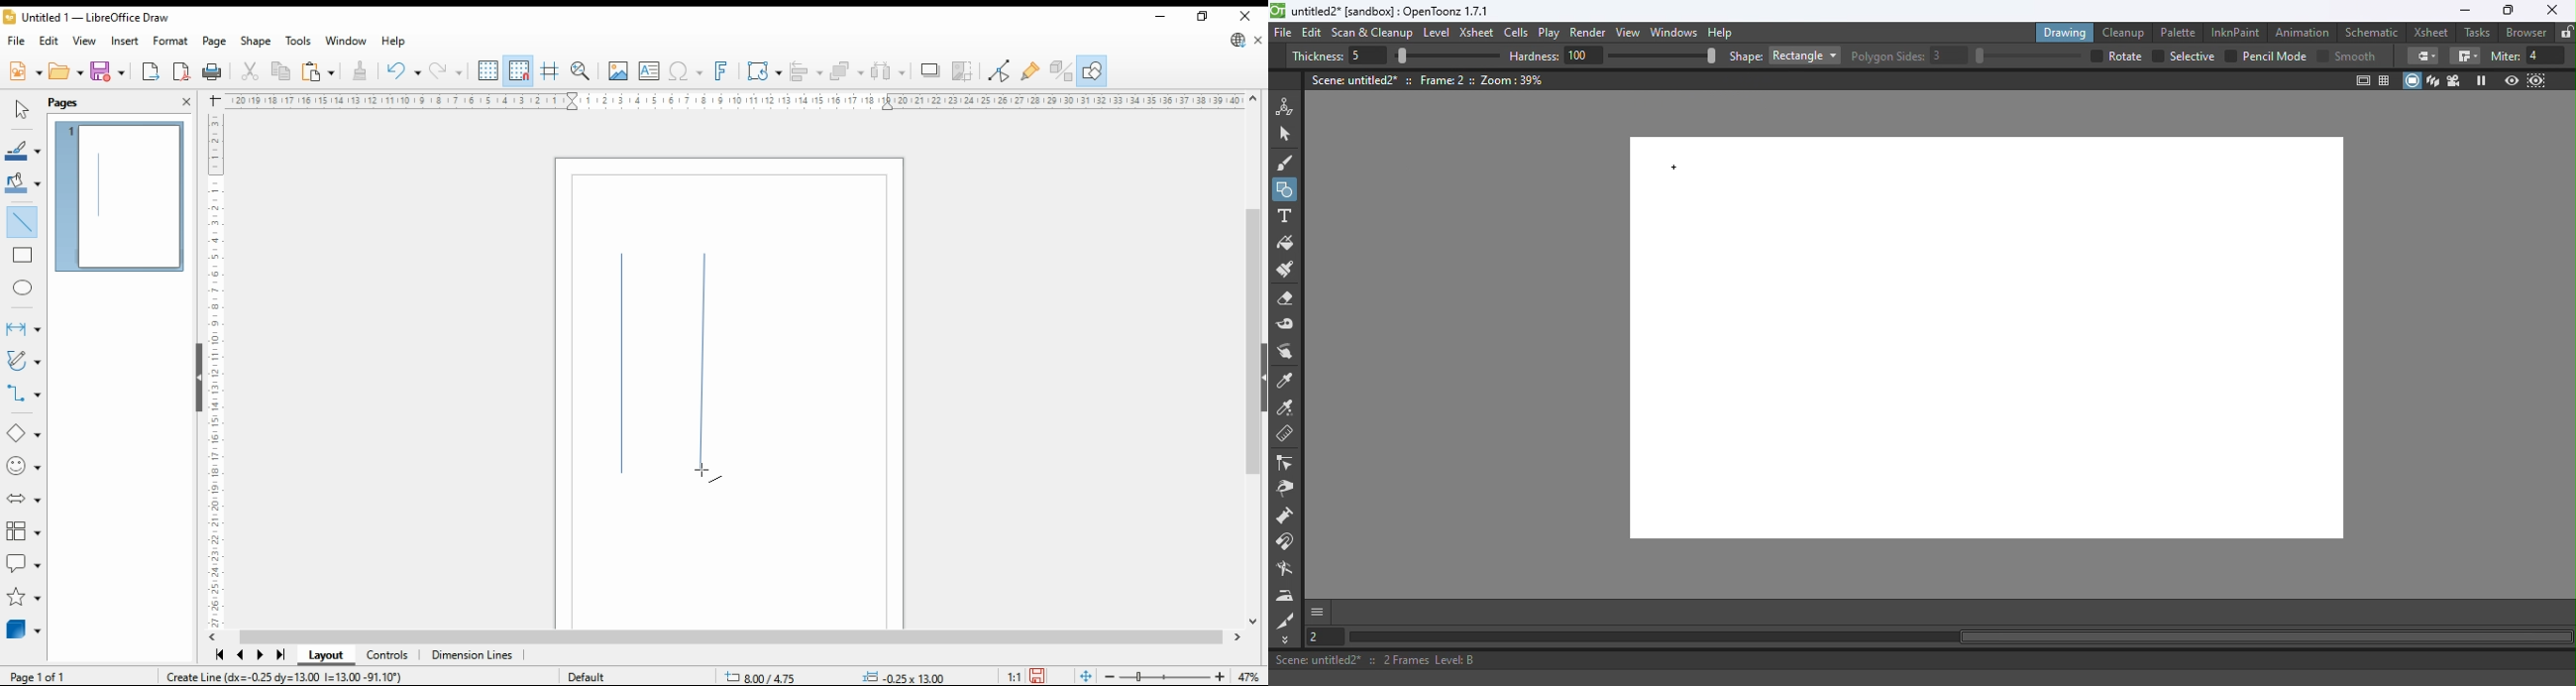 The width and height of the screenshot is (2576, 700). I want to click on Thickness, so click(1317, 57).